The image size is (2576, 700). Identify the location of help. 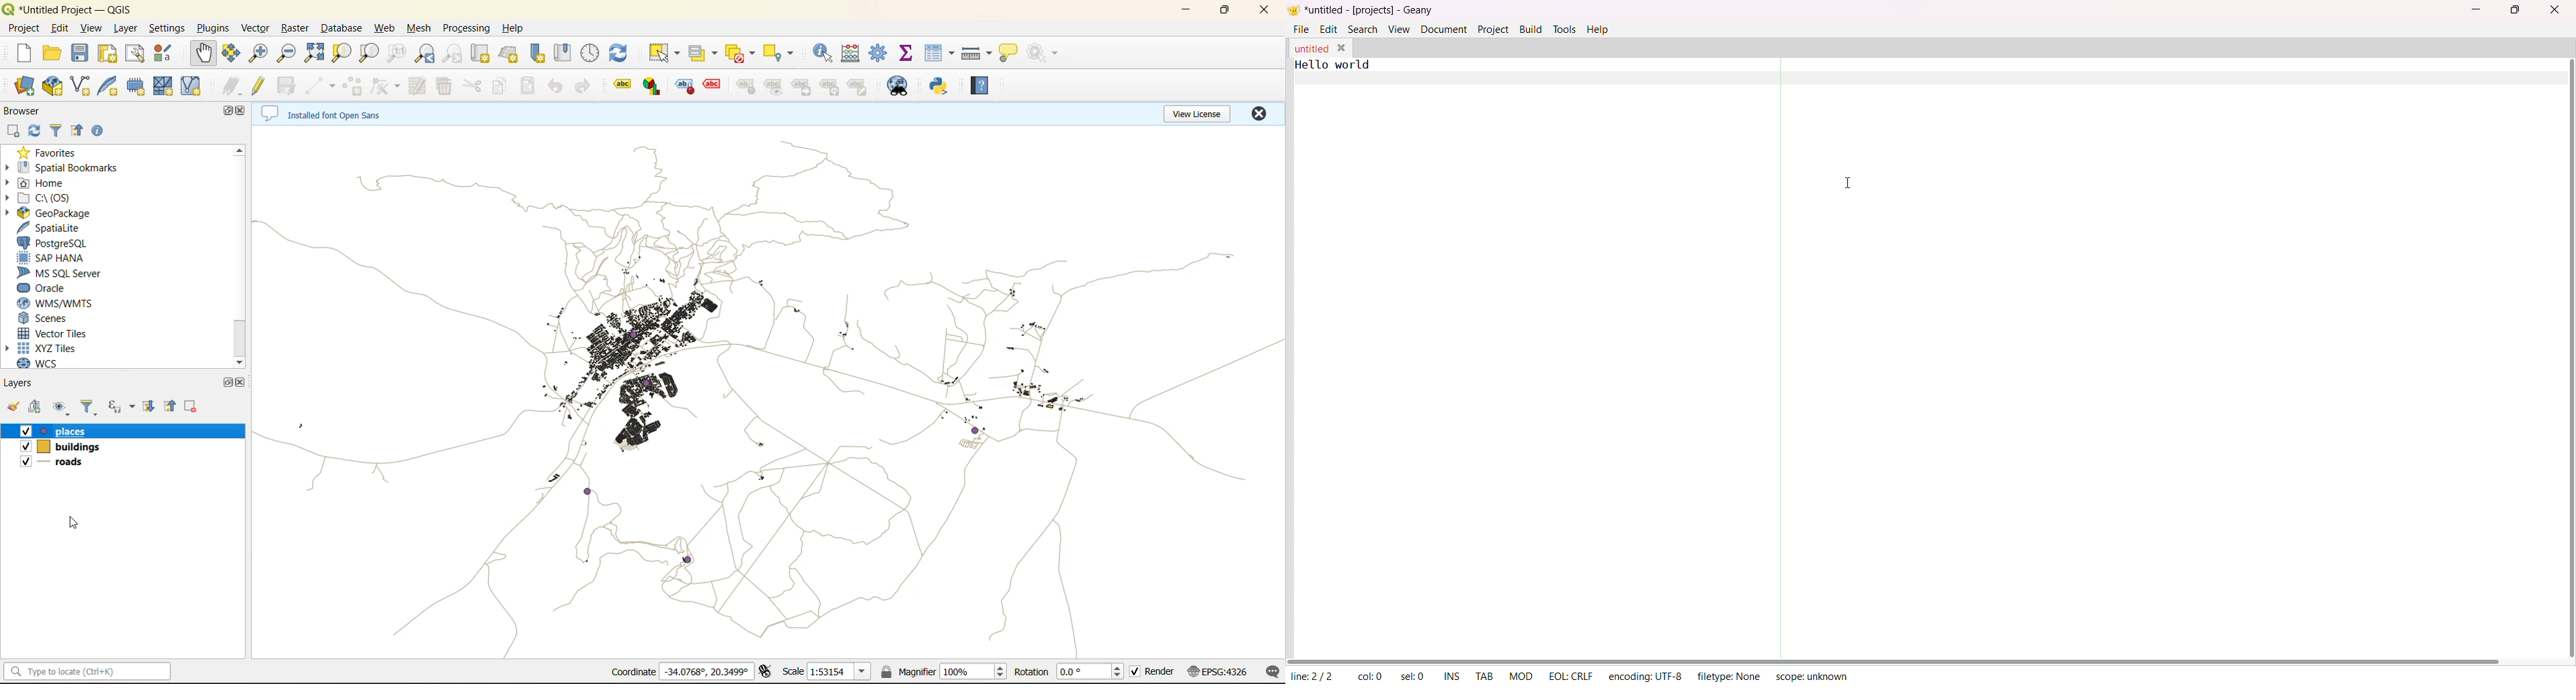
(515, 28).